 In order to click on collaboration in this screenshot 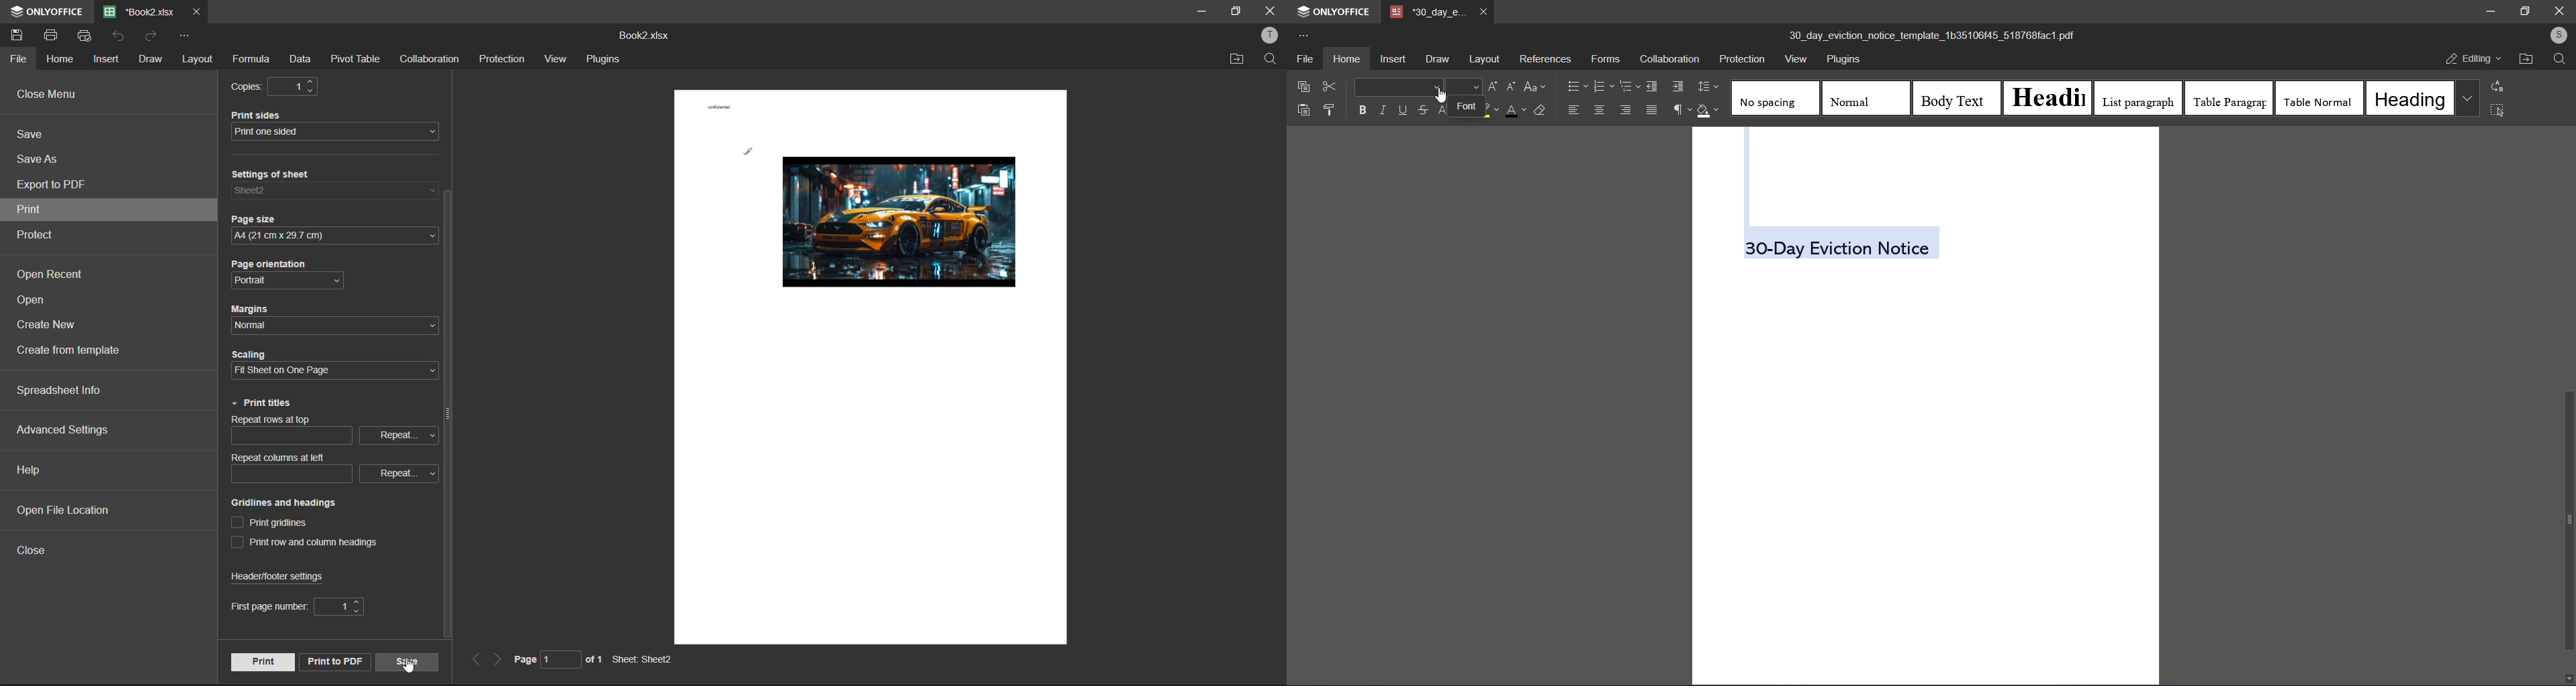, I will do `click(434, 59)`.